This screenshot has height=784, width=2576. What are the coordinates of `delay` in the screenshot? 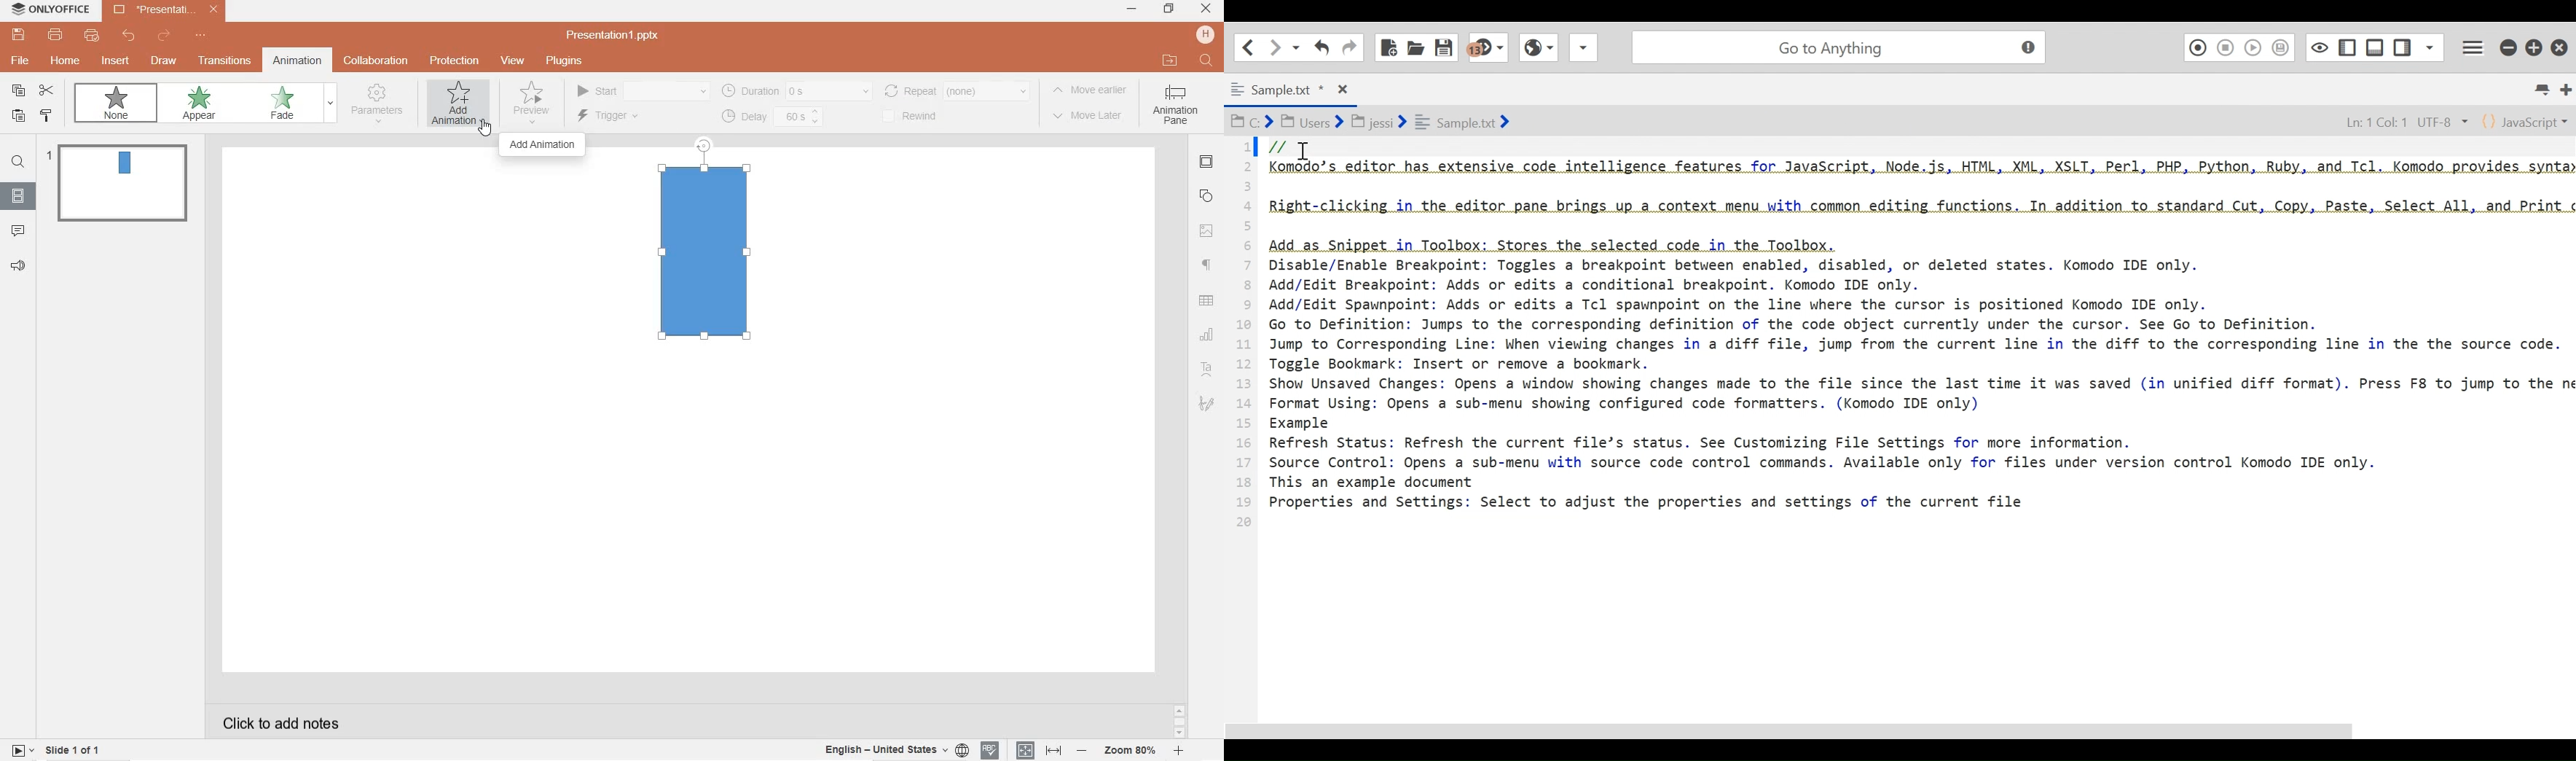 It's located at (773, 117).